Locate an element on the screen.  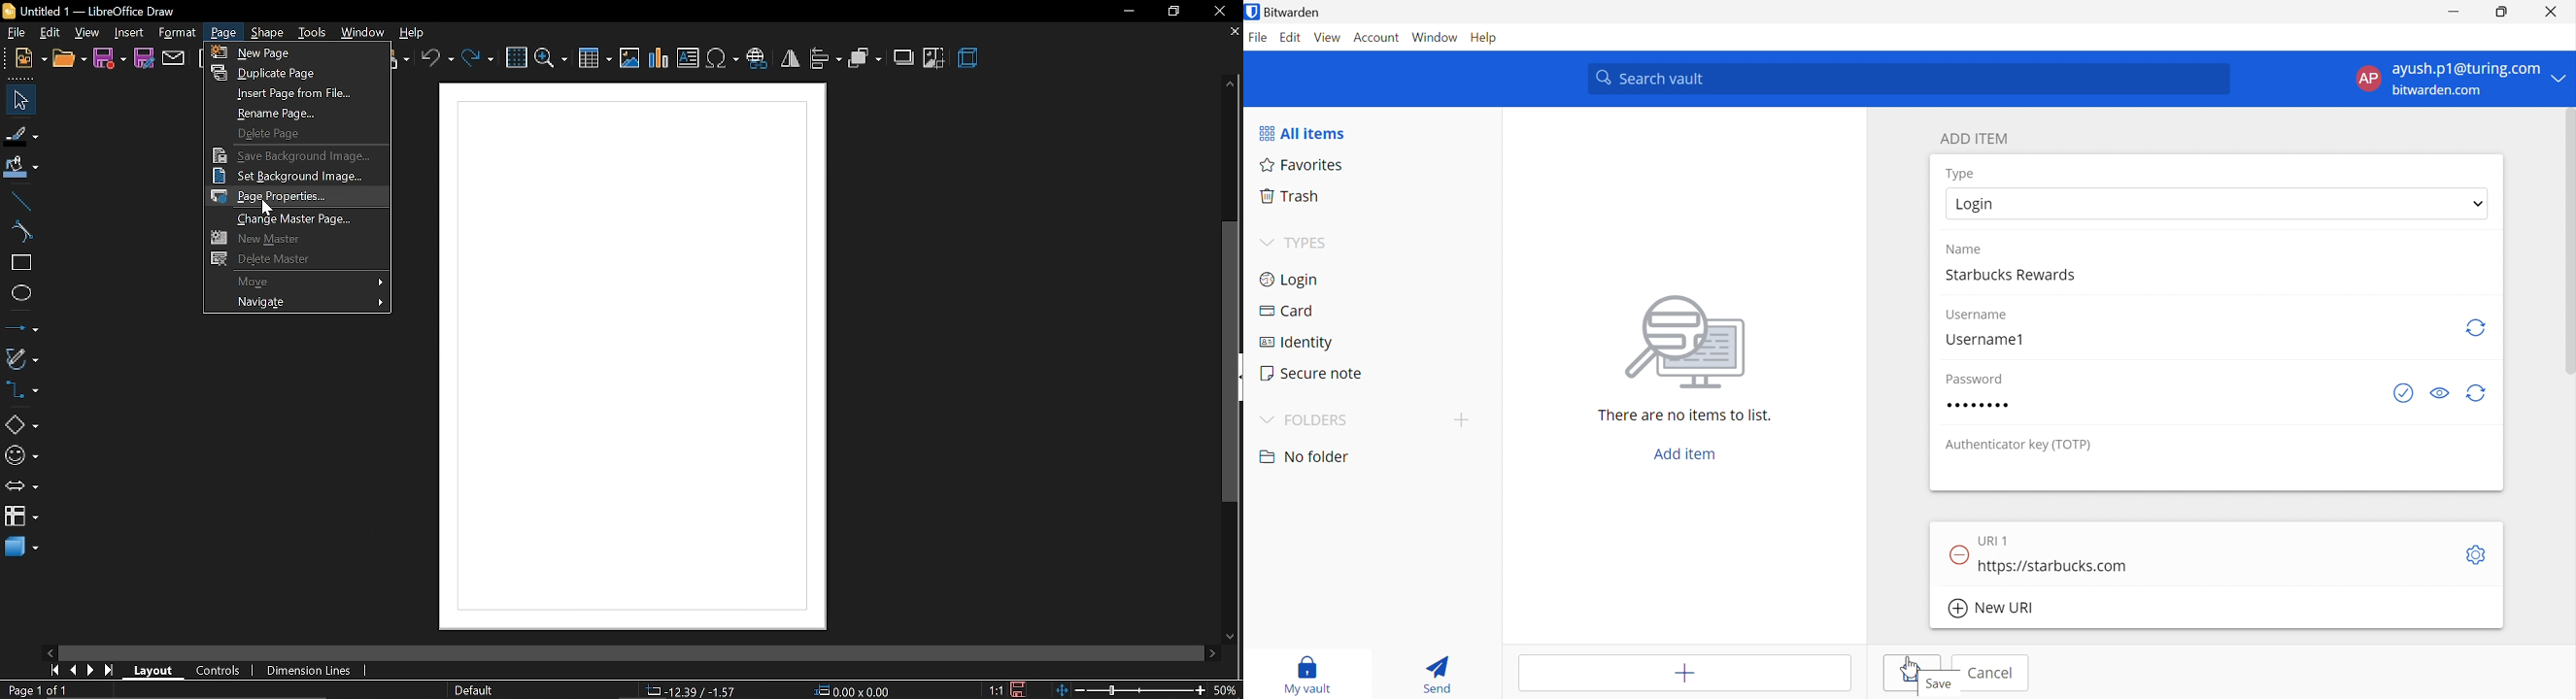
shadow is located at coordinates (903, 58).